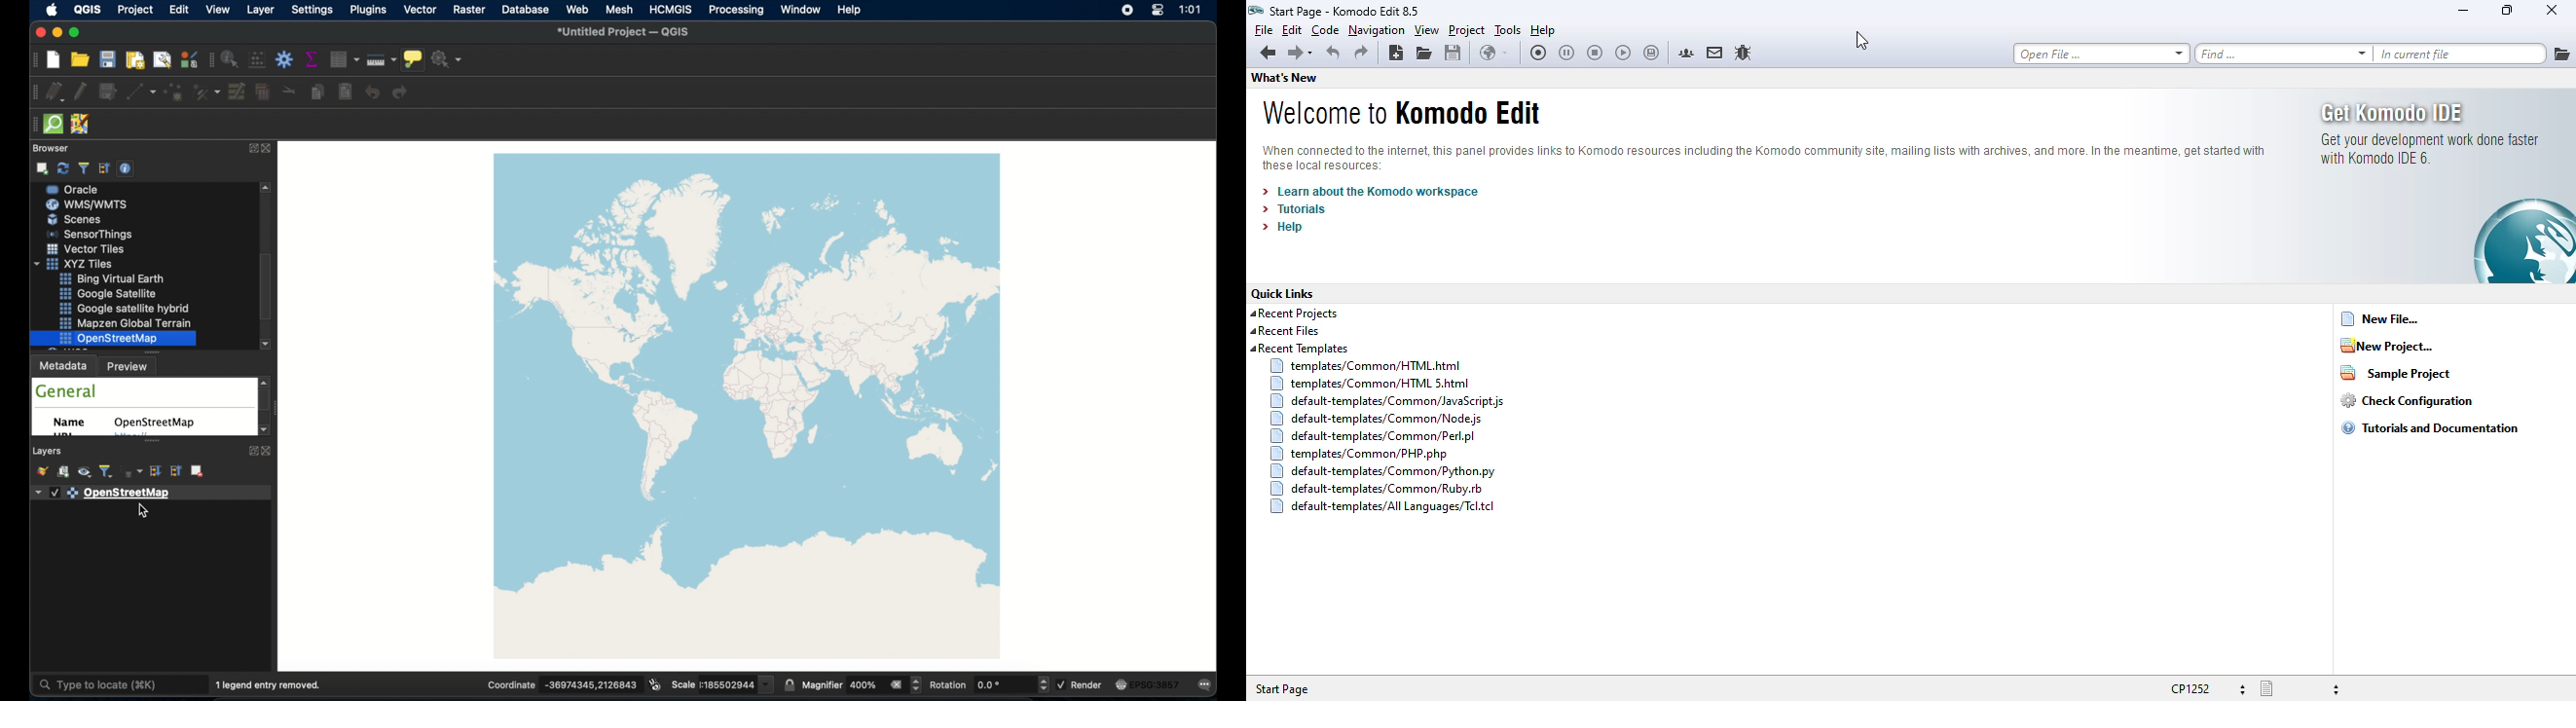  What do you see at coordinates (113, 339) in the screenshot?
I see `openstreetmap highlighted` at bounding box center [113, 339].